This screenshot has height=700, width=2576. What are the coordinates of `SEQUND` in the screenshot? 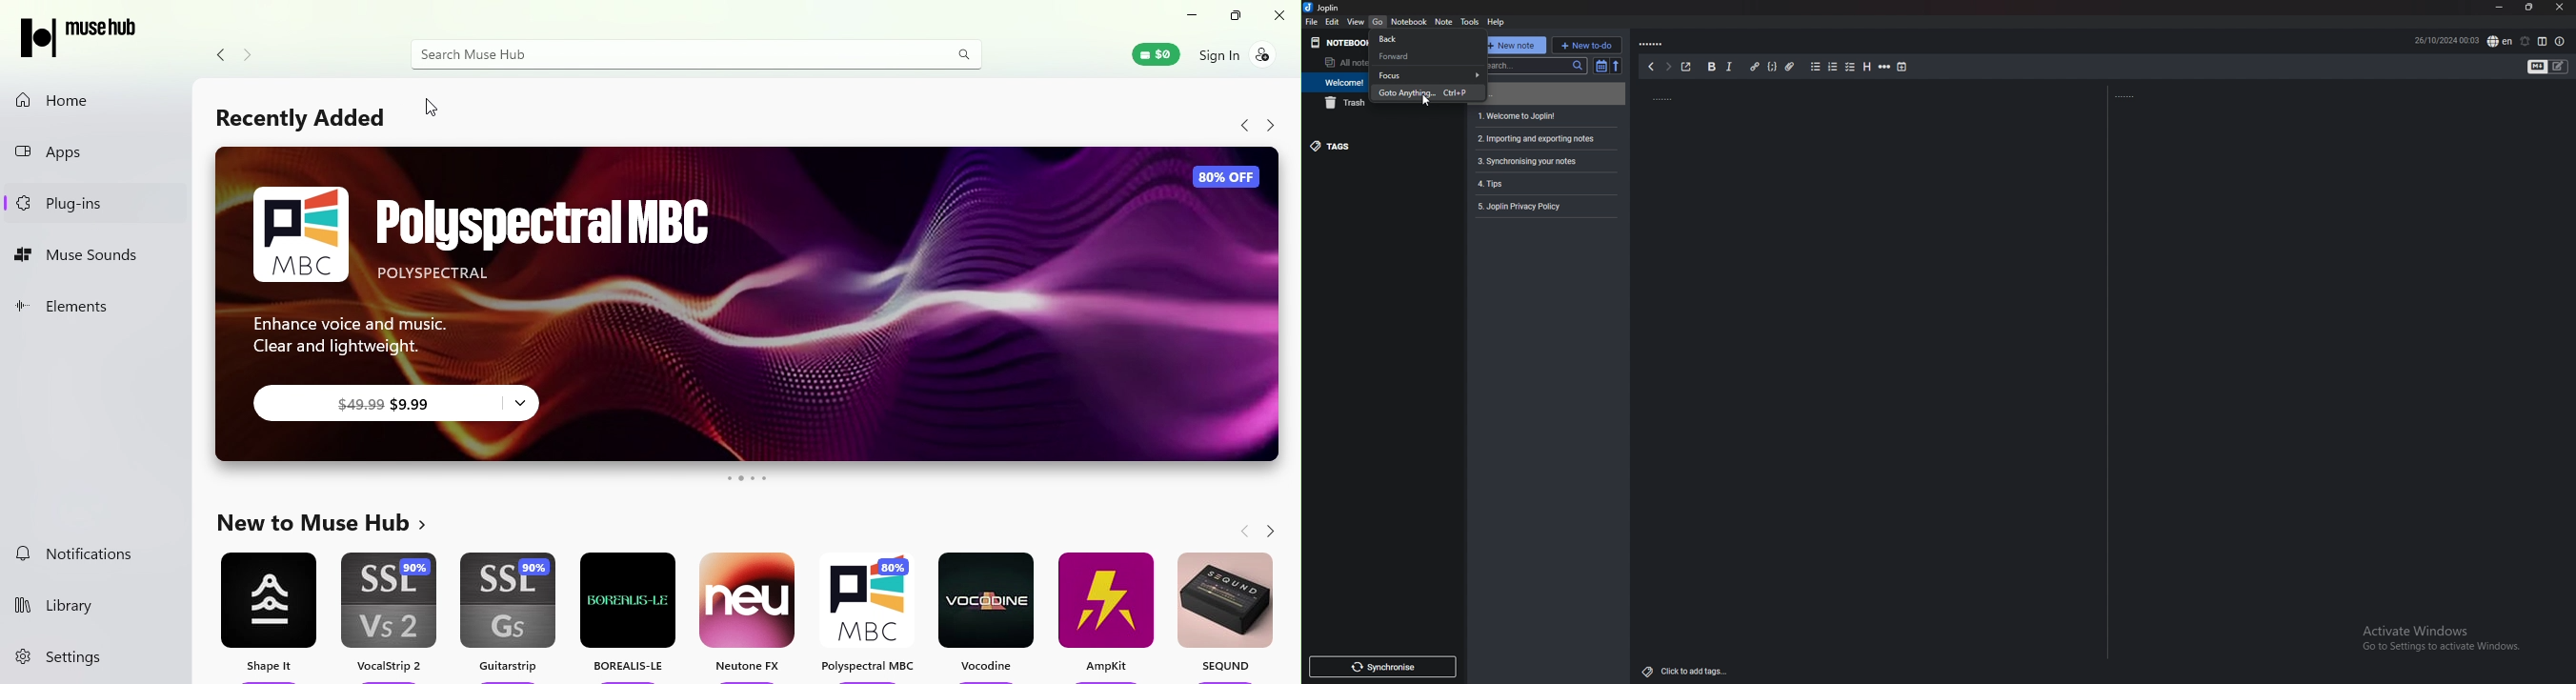 It's located at (1221, 616).